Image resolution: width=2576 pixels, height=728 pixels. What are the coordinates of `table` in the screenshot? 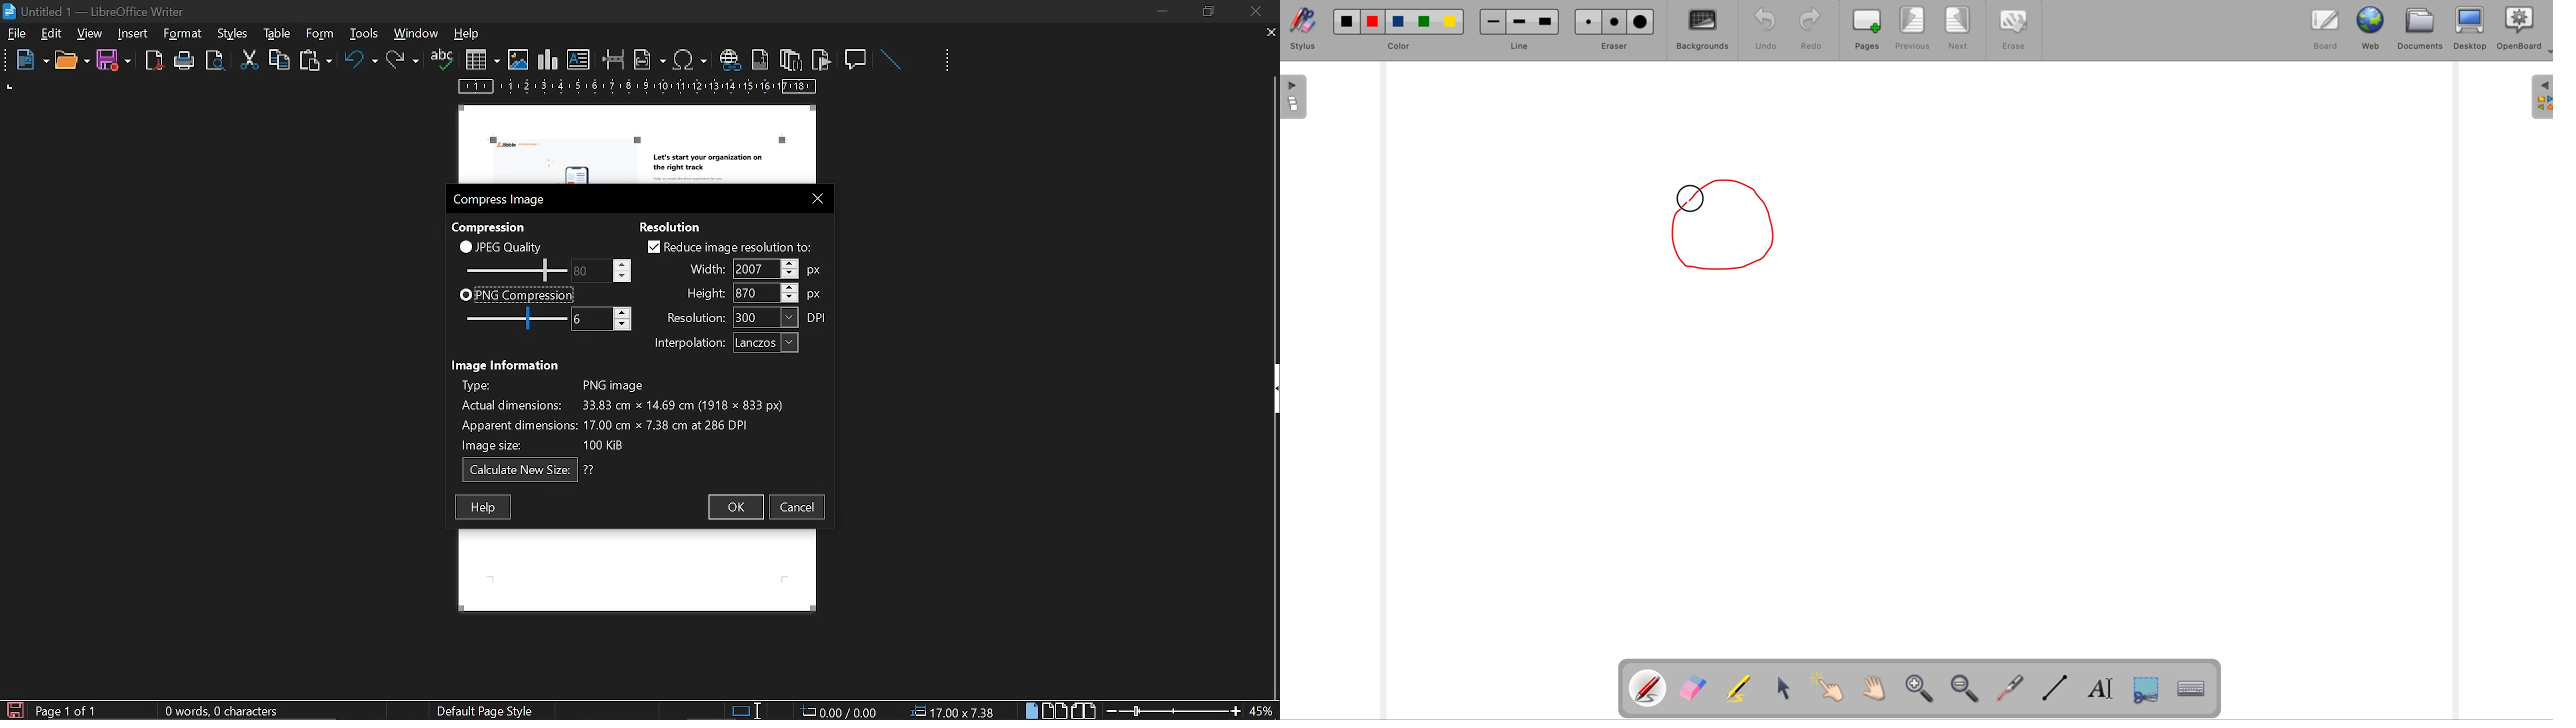 It's located at (319, 33).